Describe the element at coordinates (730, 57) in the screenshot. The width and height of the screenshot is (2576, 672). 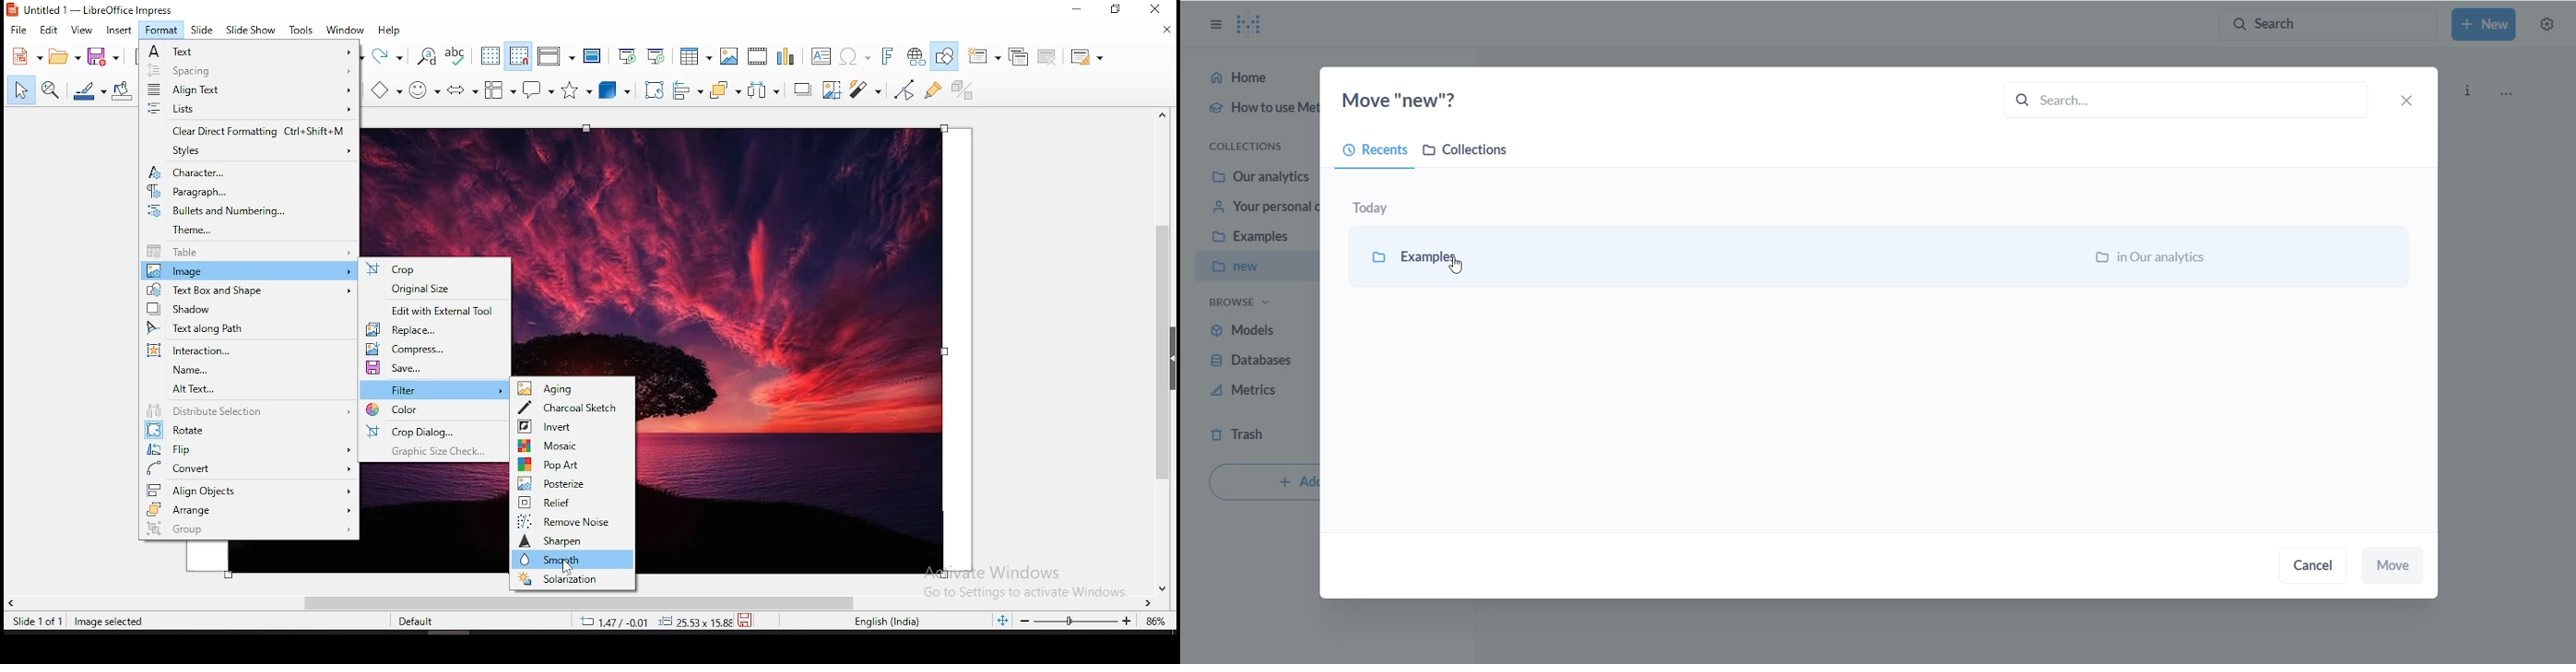
I see `insert image` at that location.